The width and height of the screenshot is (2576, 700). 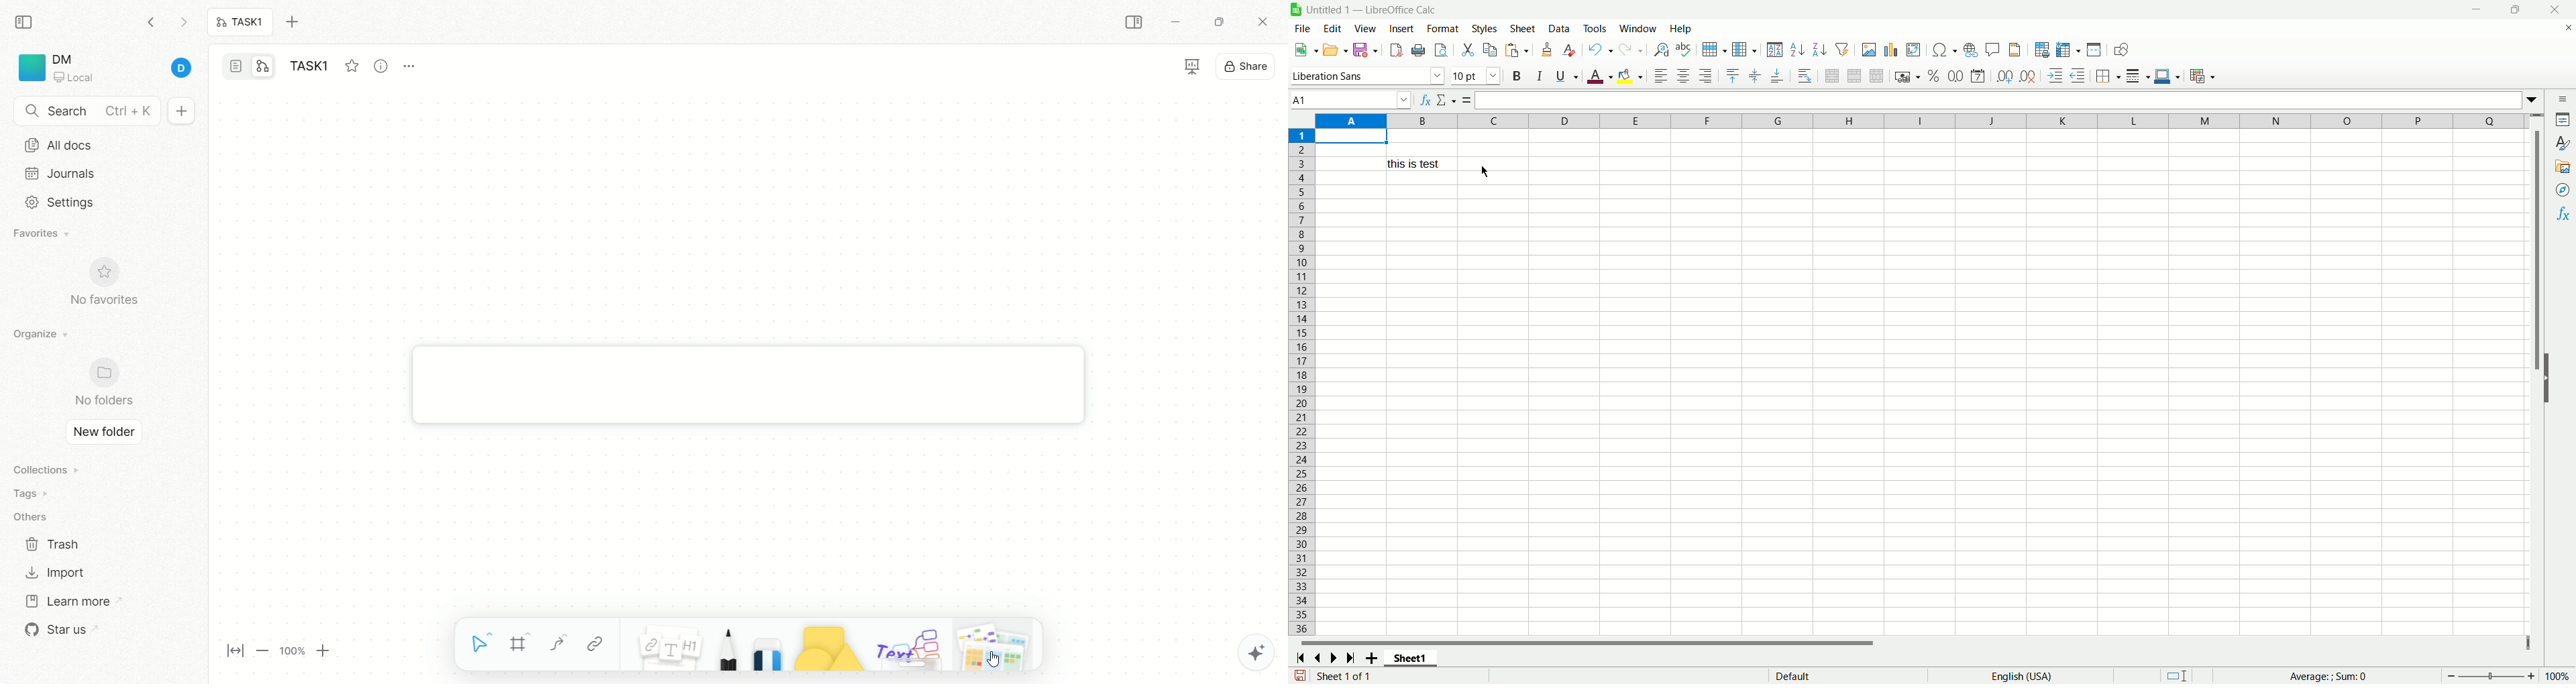 What do you see at coordinates (2079, 74) in the screenshot?
I see `decrease indent` at bounding box center [2079, 74].